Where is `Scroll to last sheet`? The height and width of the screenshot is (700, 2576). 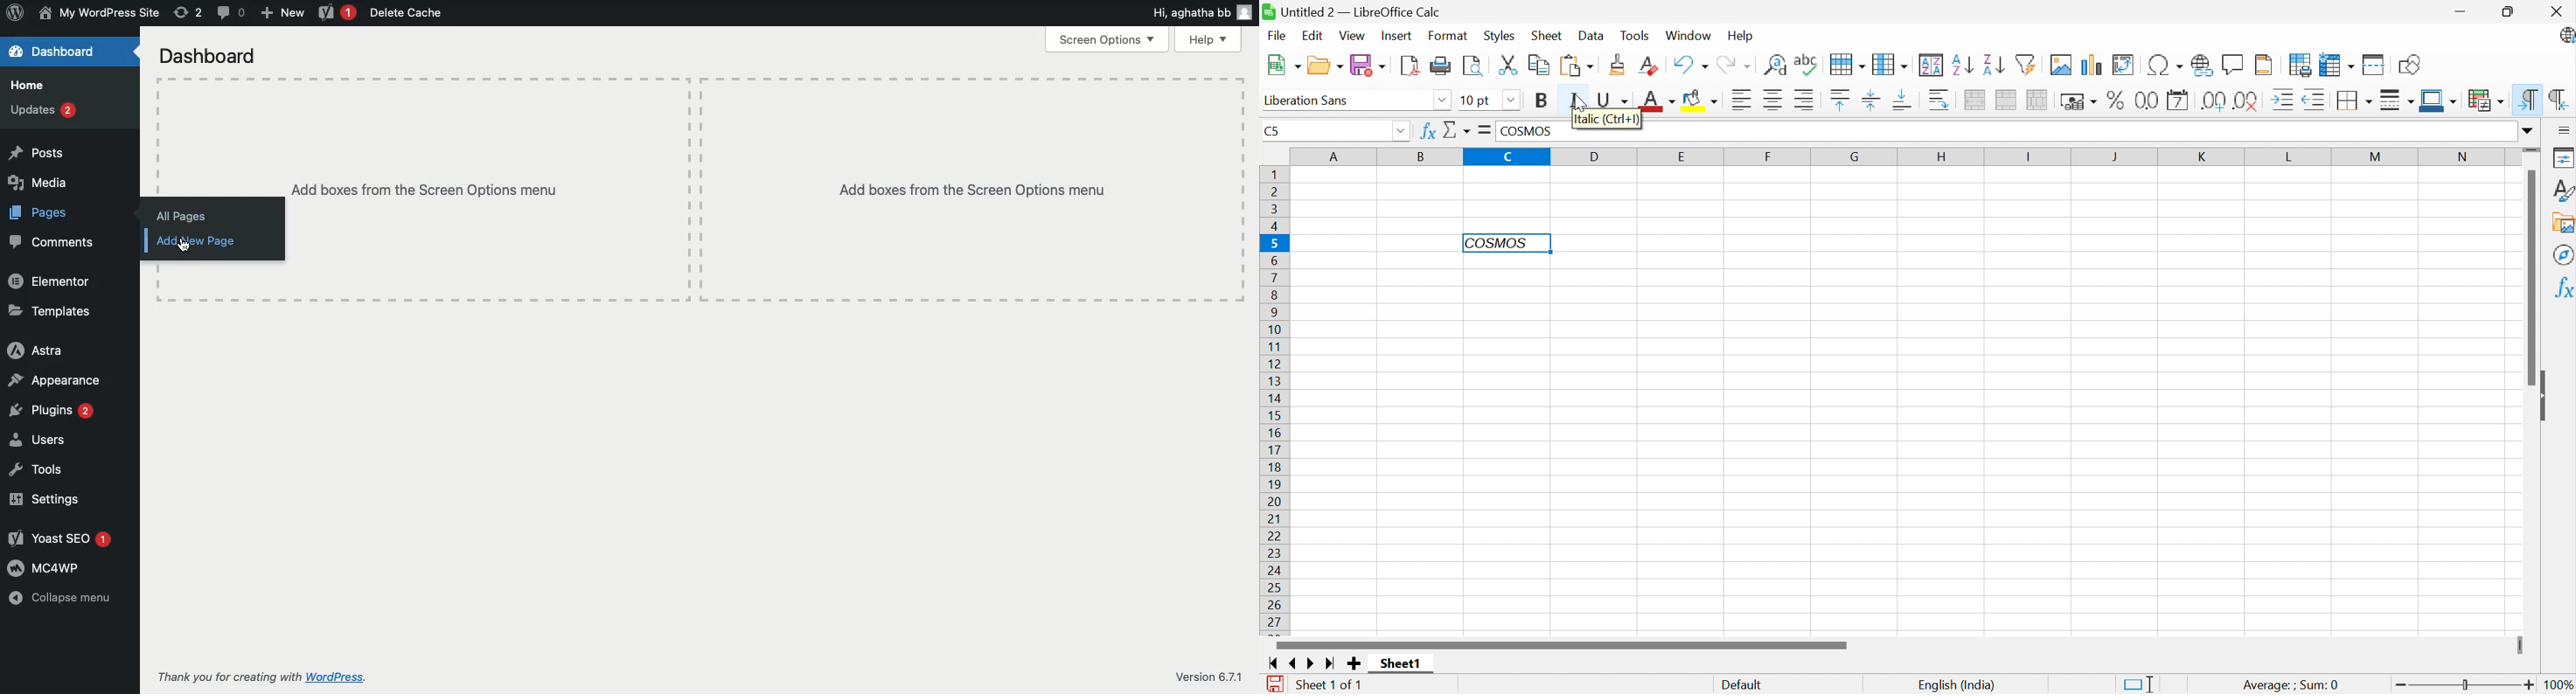
Scroll to last sheet is located at coordinates (1331, 665).